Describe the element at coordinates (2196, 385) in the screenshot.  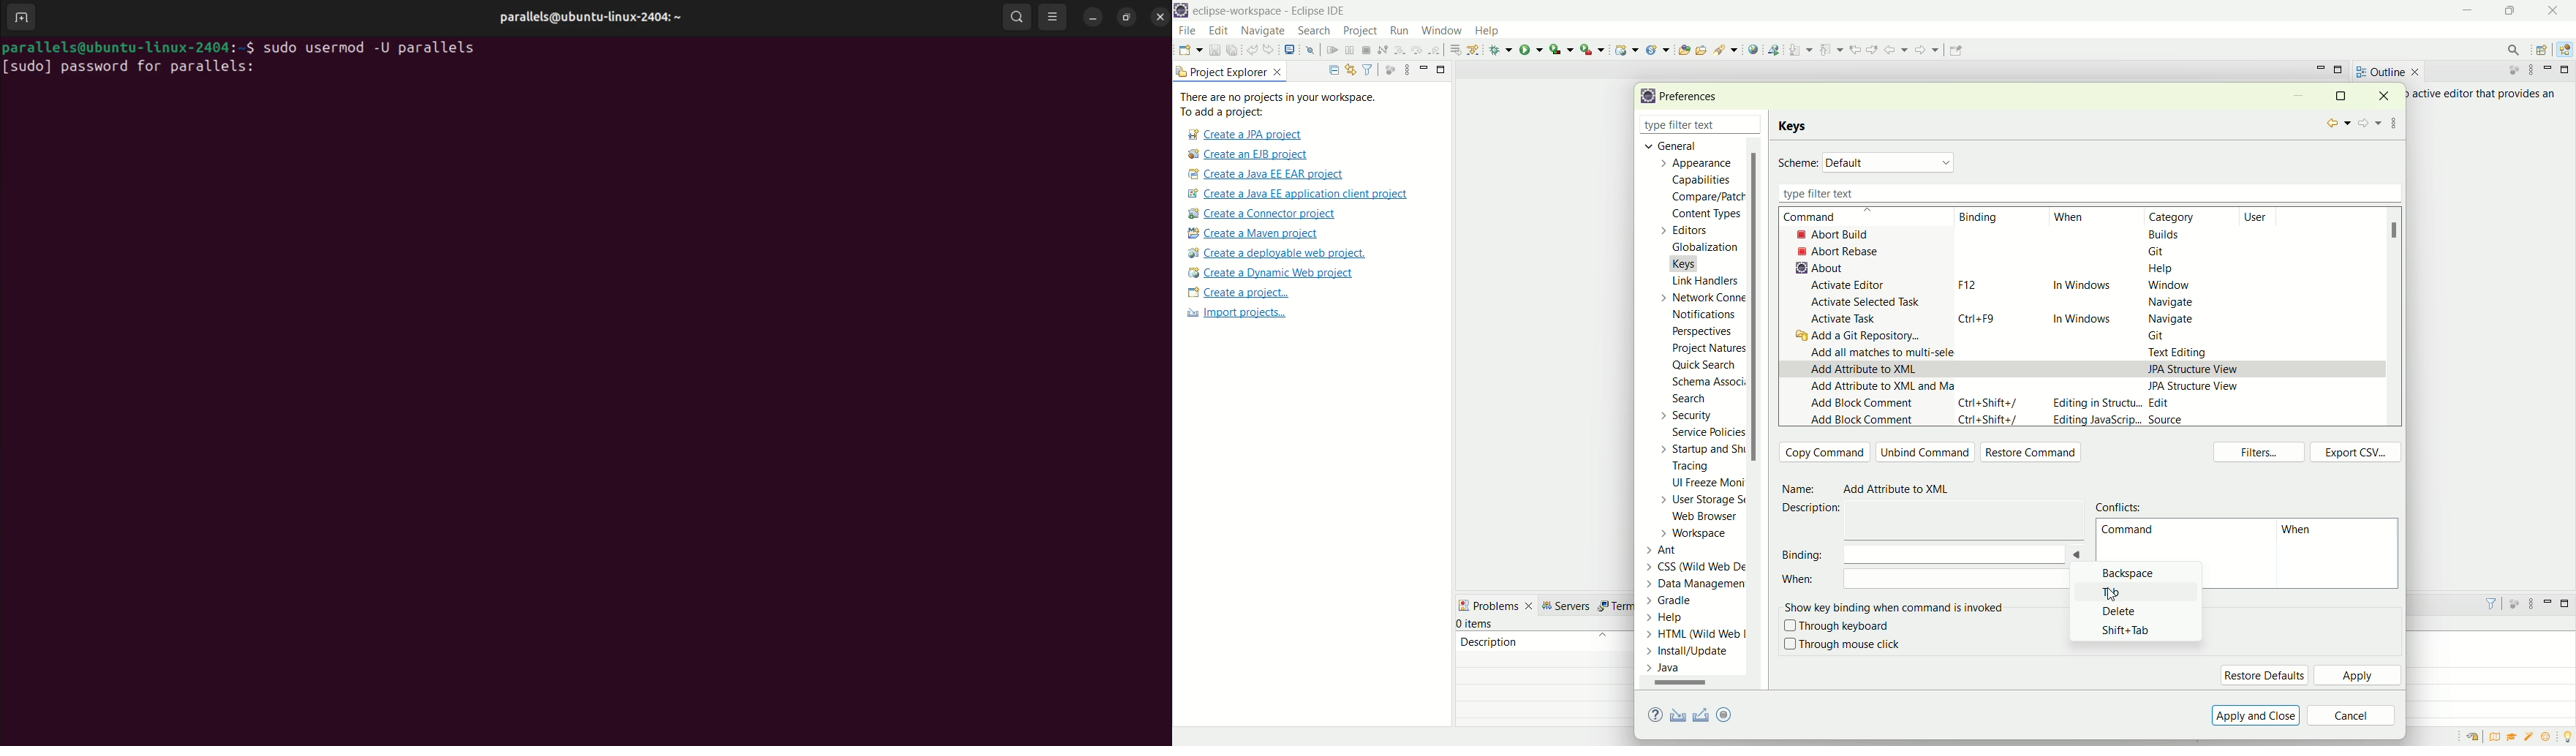
I see `JPA structure view` at that location.